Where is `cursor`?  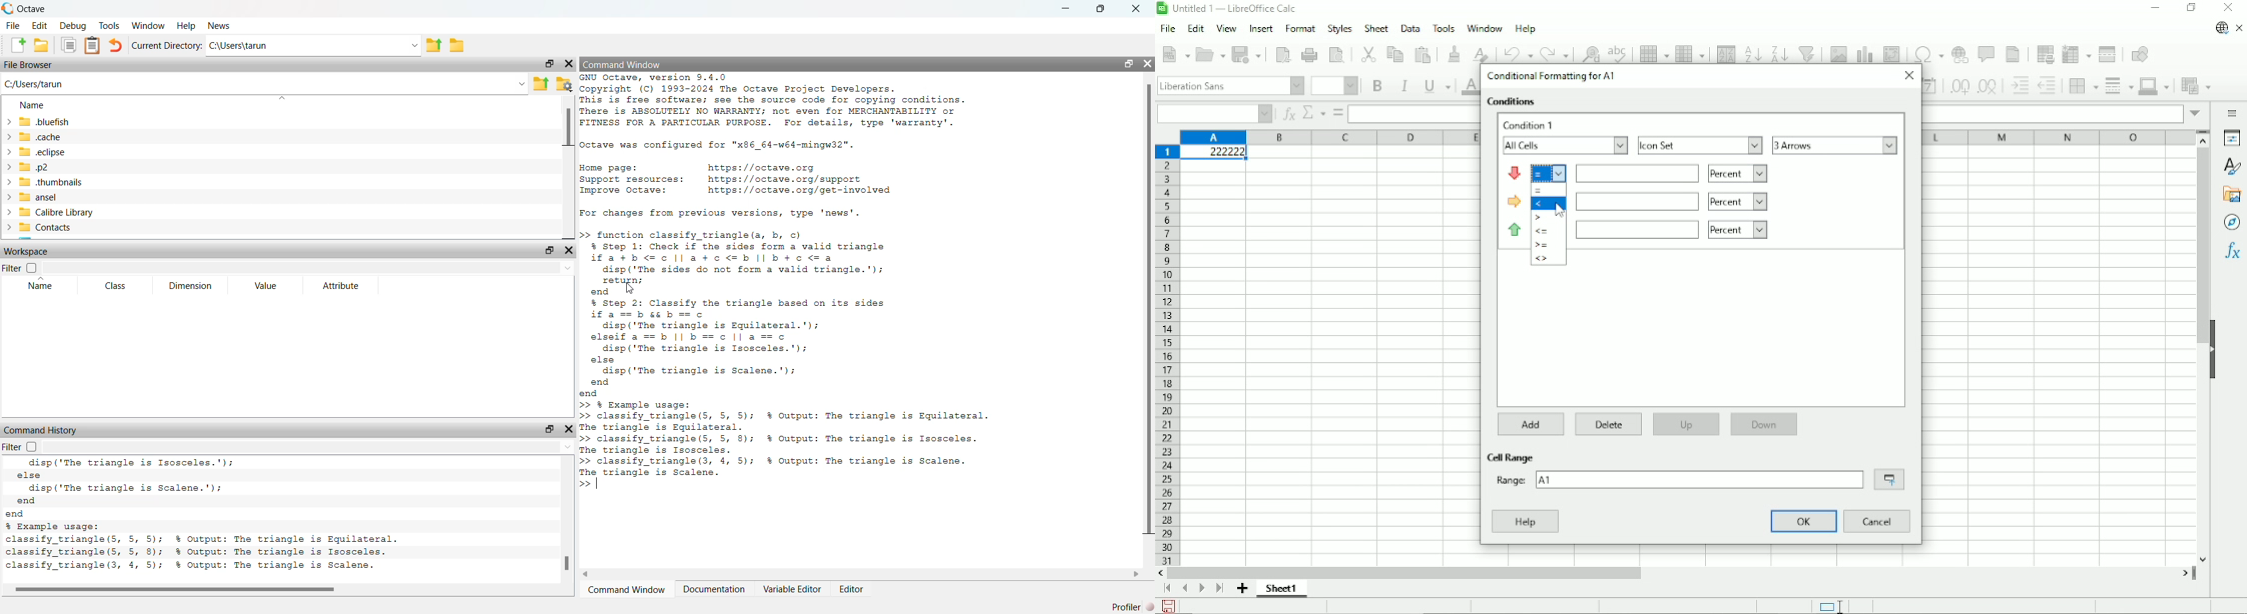
cursor is located at coordinates (1561, 210).